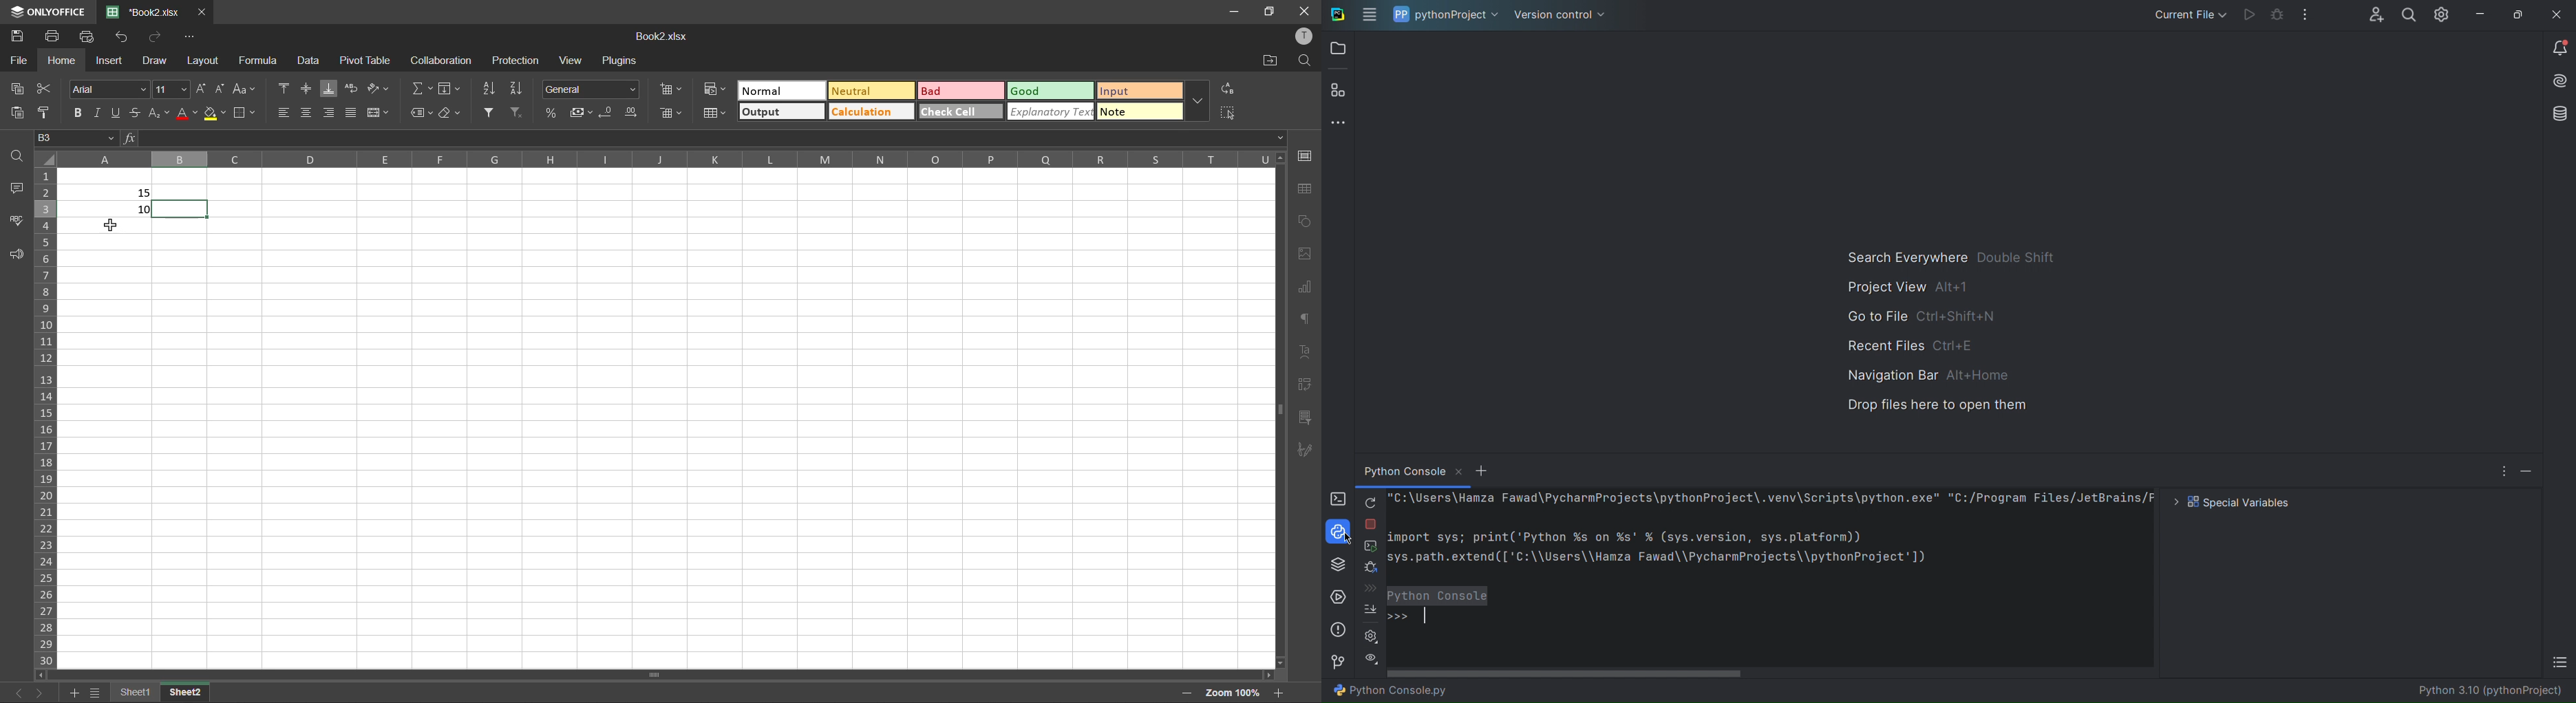  Describe the element at coordinates (62, 61) in the screenshot. I see `home` at that location.